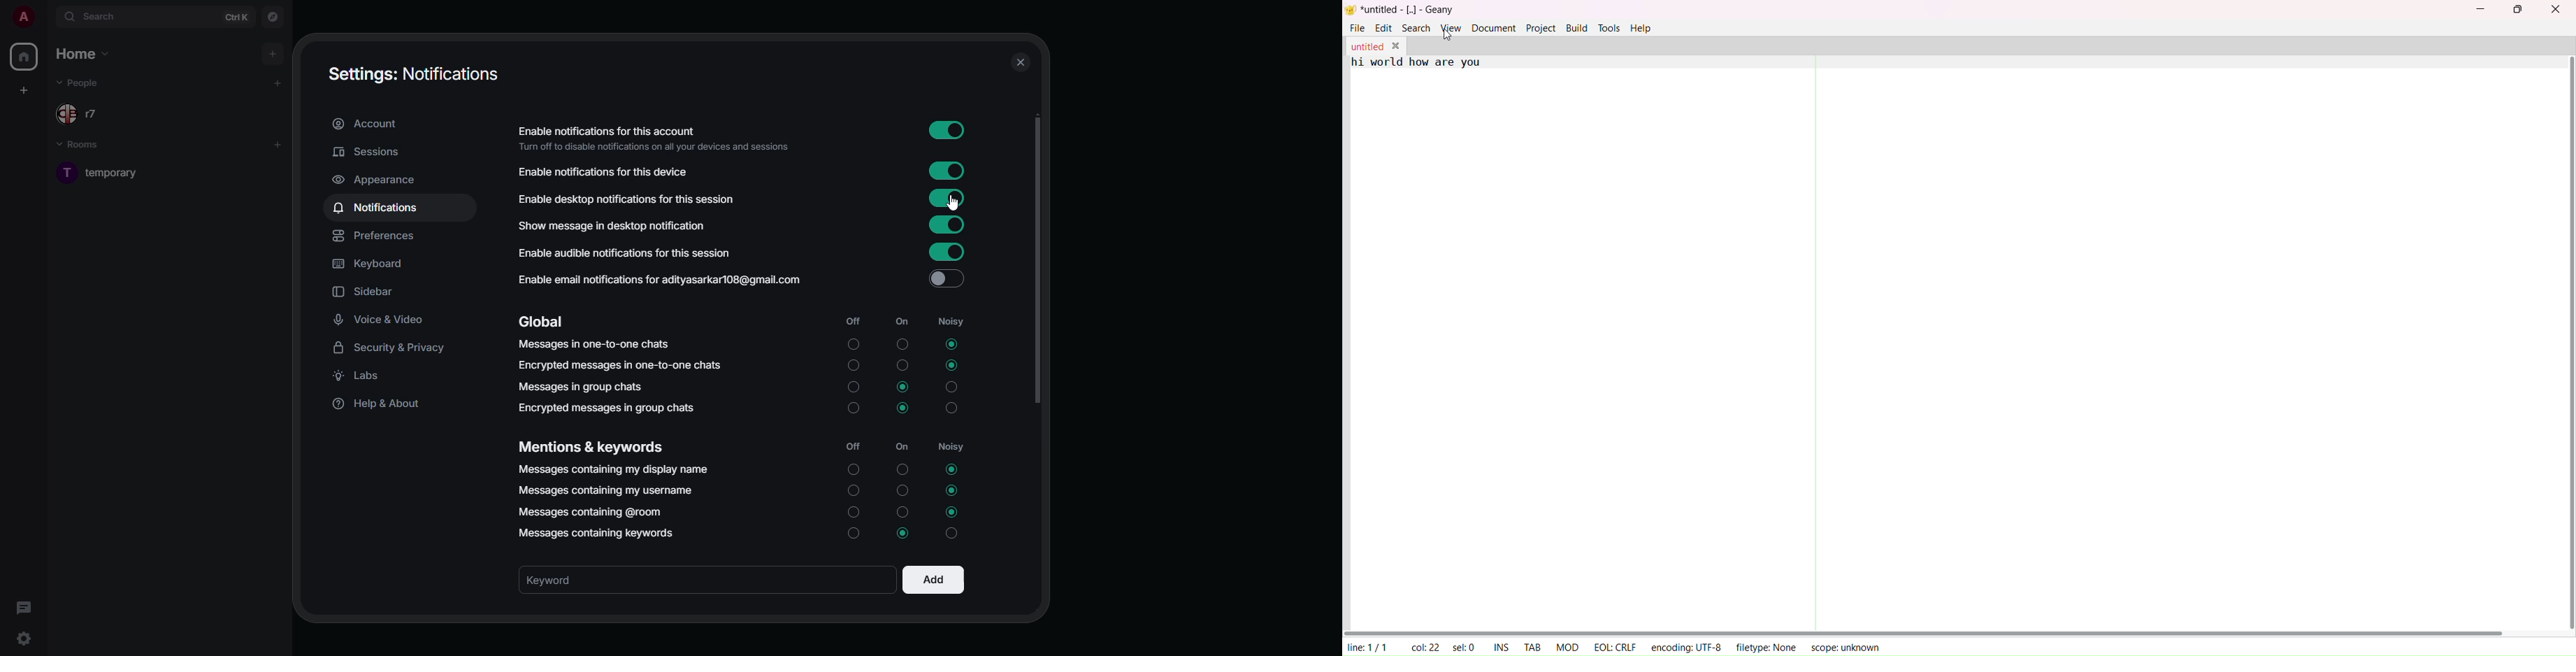 This screenshot has height=672, width=2576. What do you see at coordinates (600, 172) in the screenshot?
I see `enable notifications for this device` at bounding box center [600, 172].